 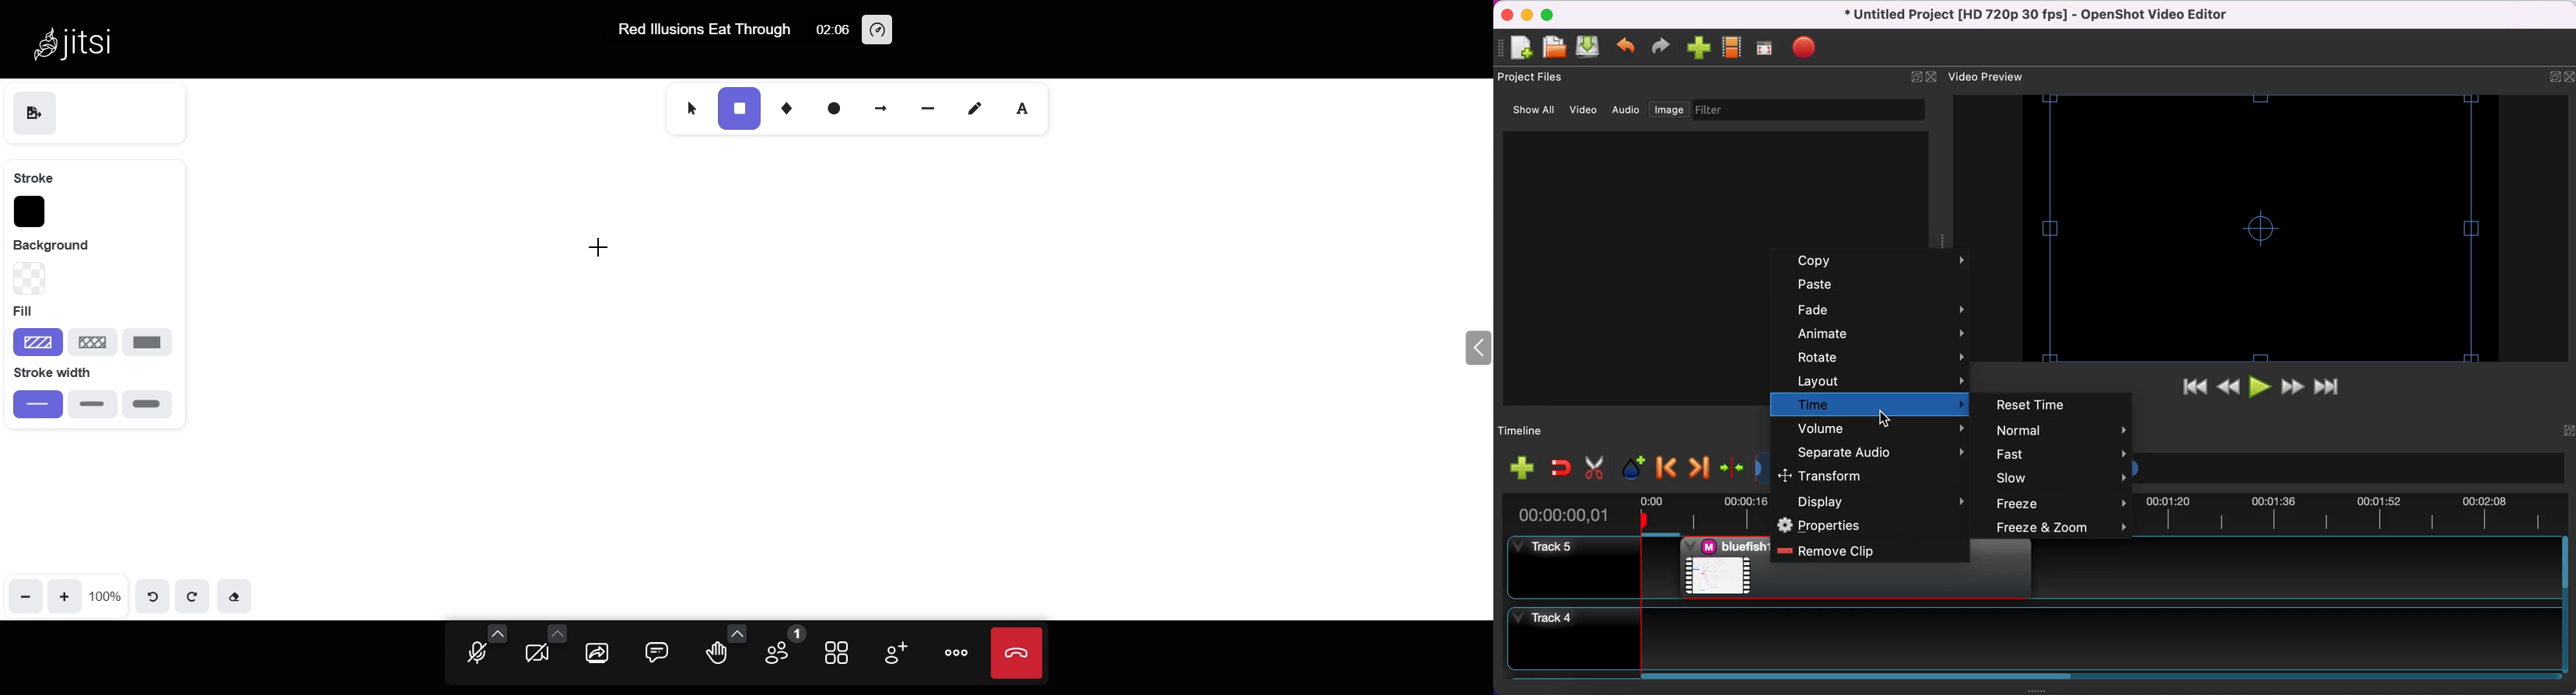 What do you see at coordinates (28, 278) in the screenshot?
I see `background type` at bounding box center [28, 278].